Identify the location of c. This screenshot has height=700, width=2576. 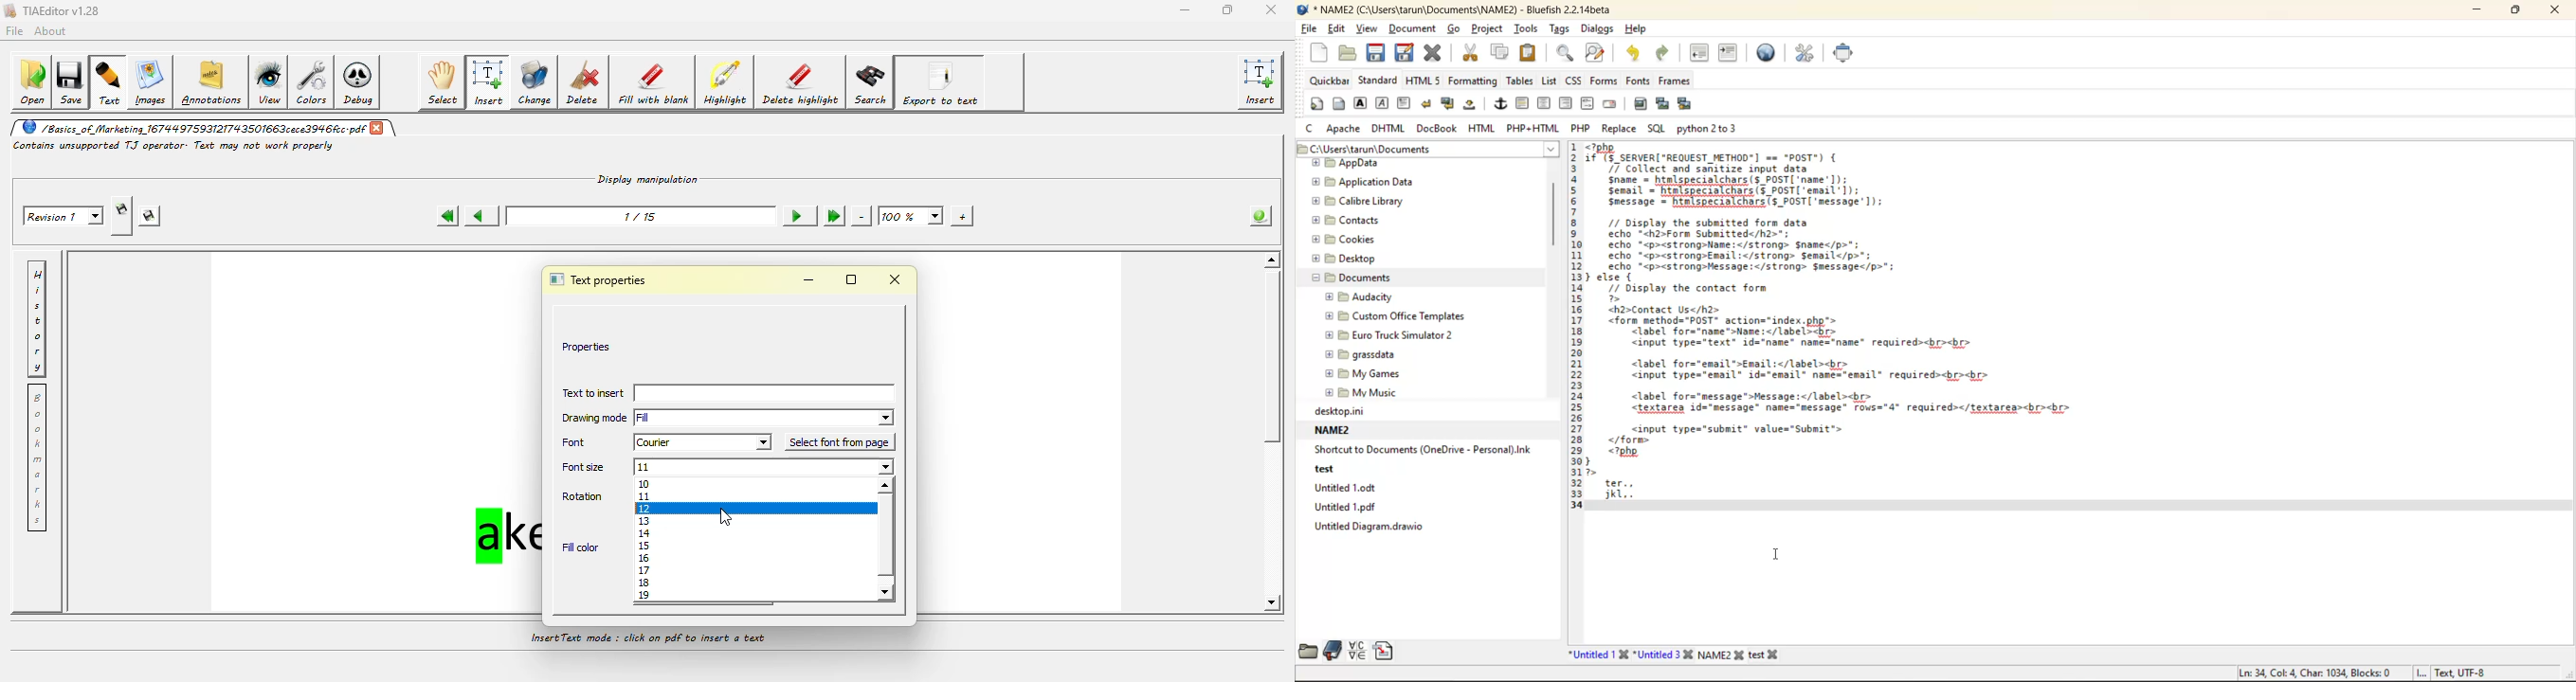
(1311, 127).